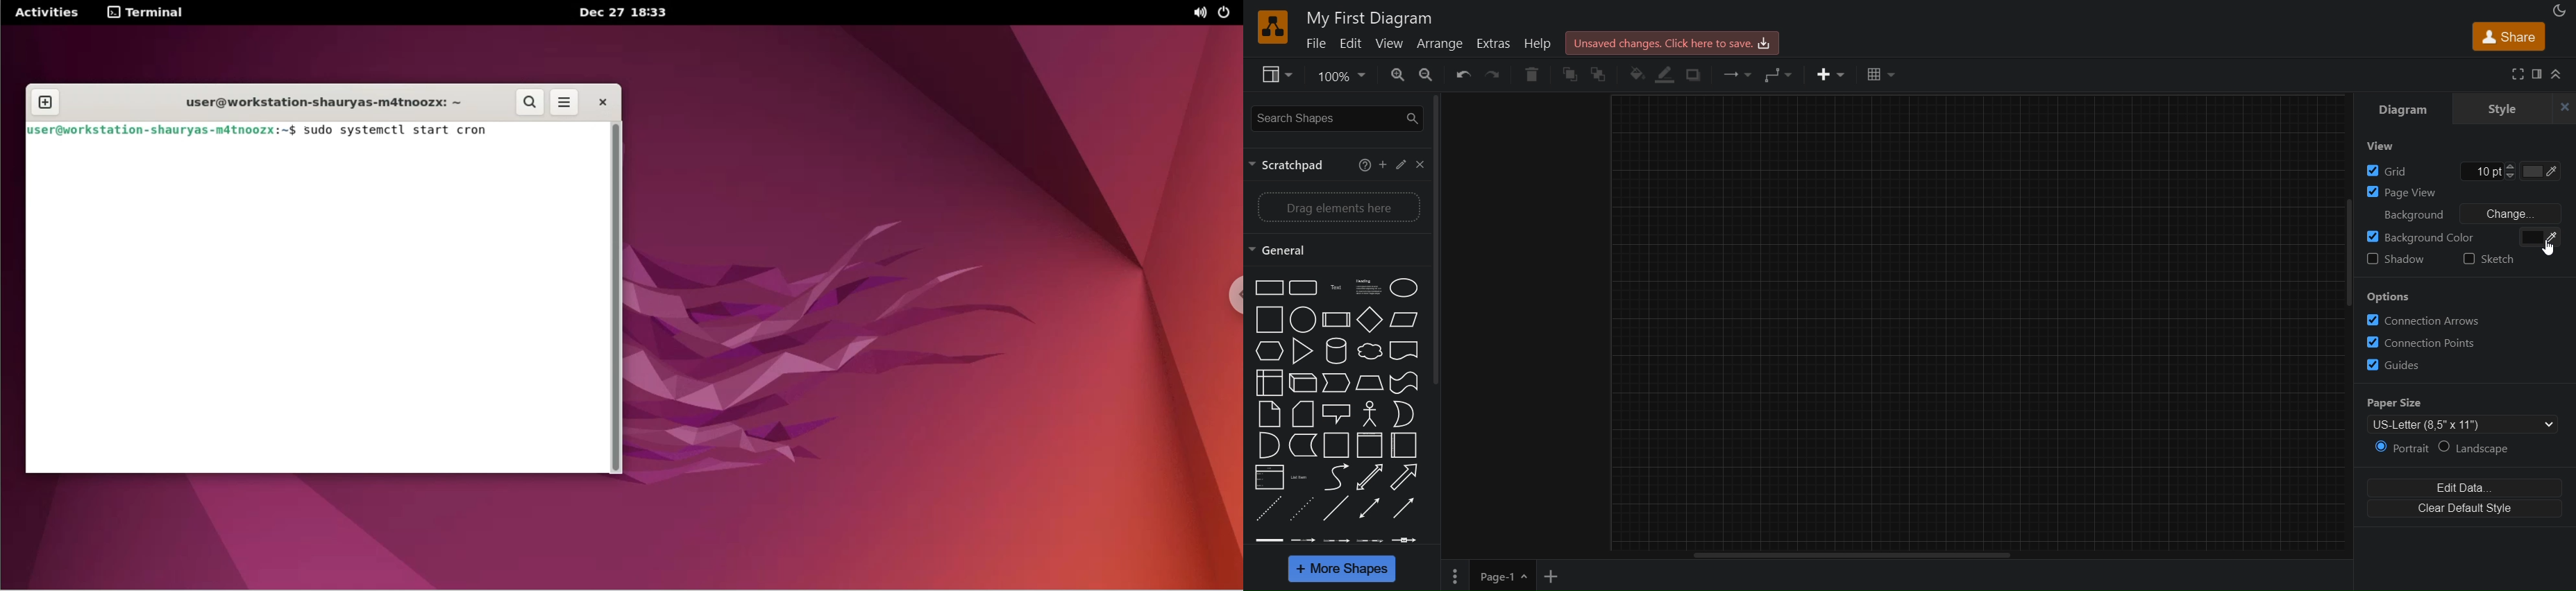  Describe the element at coordinates (1833, 75) in the screenshot. I see `inser` at that location.